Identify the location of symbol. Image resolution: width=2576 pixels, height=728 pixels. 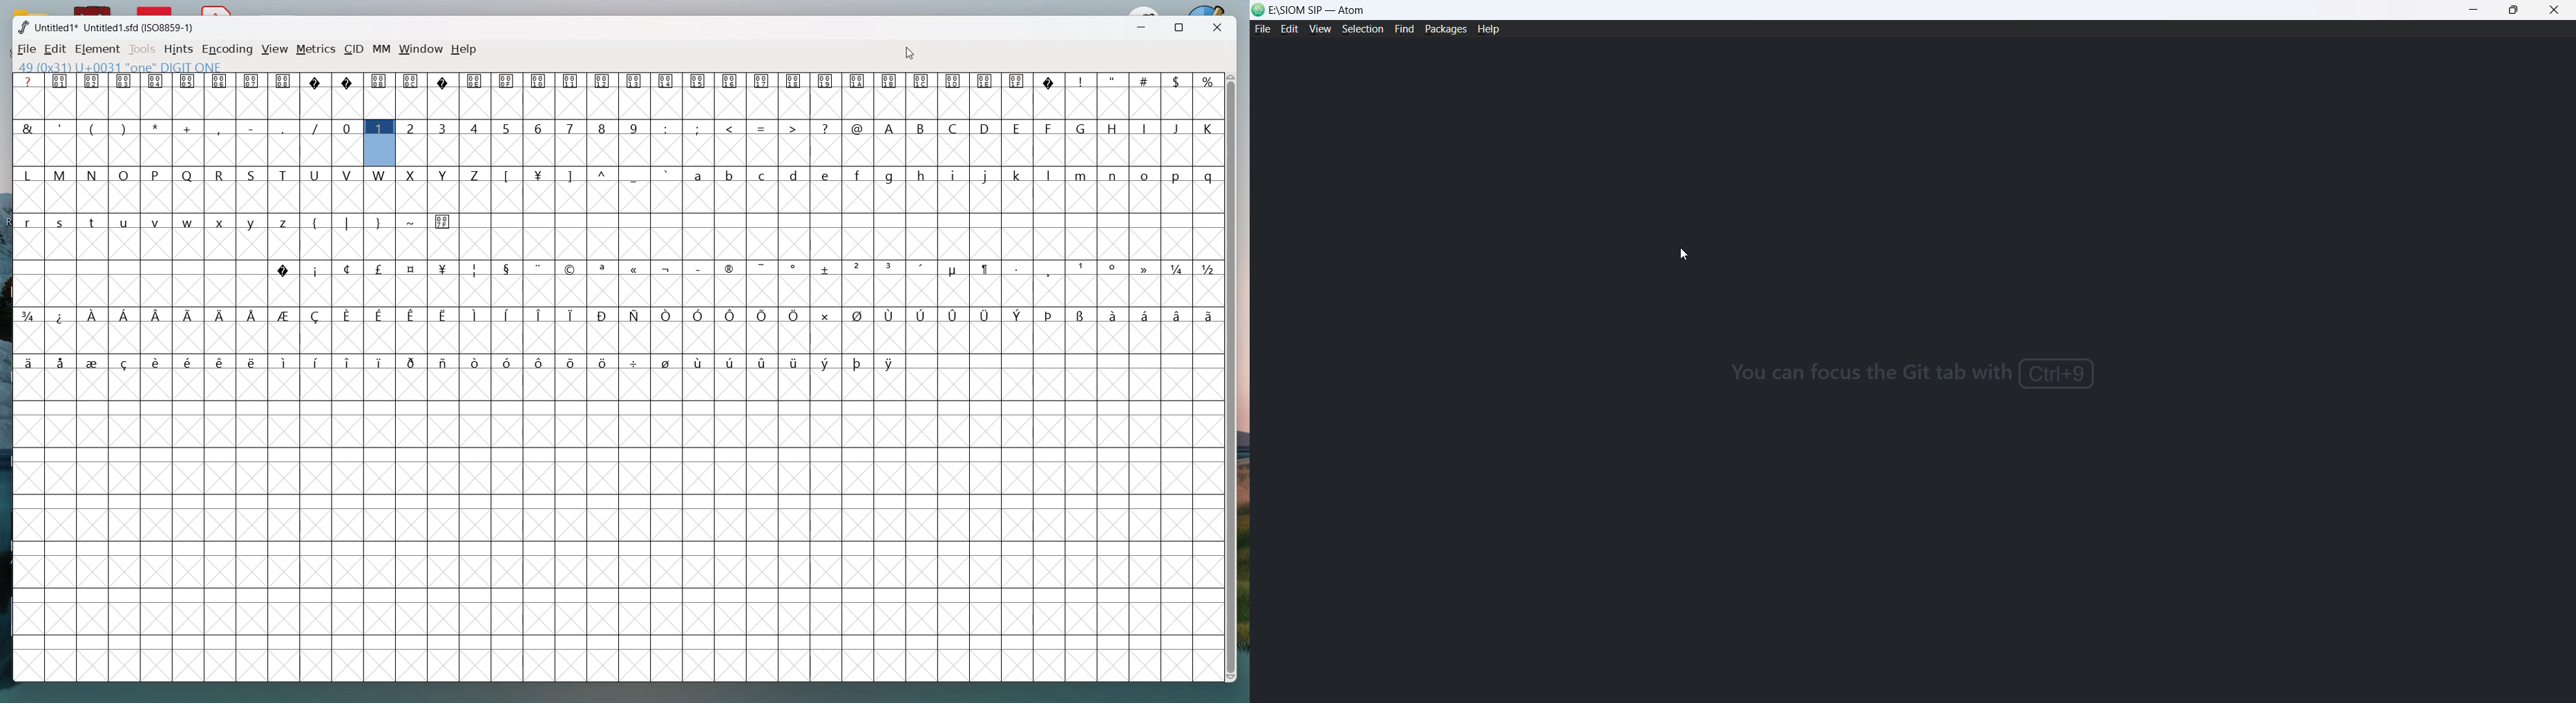
(1018, 81).